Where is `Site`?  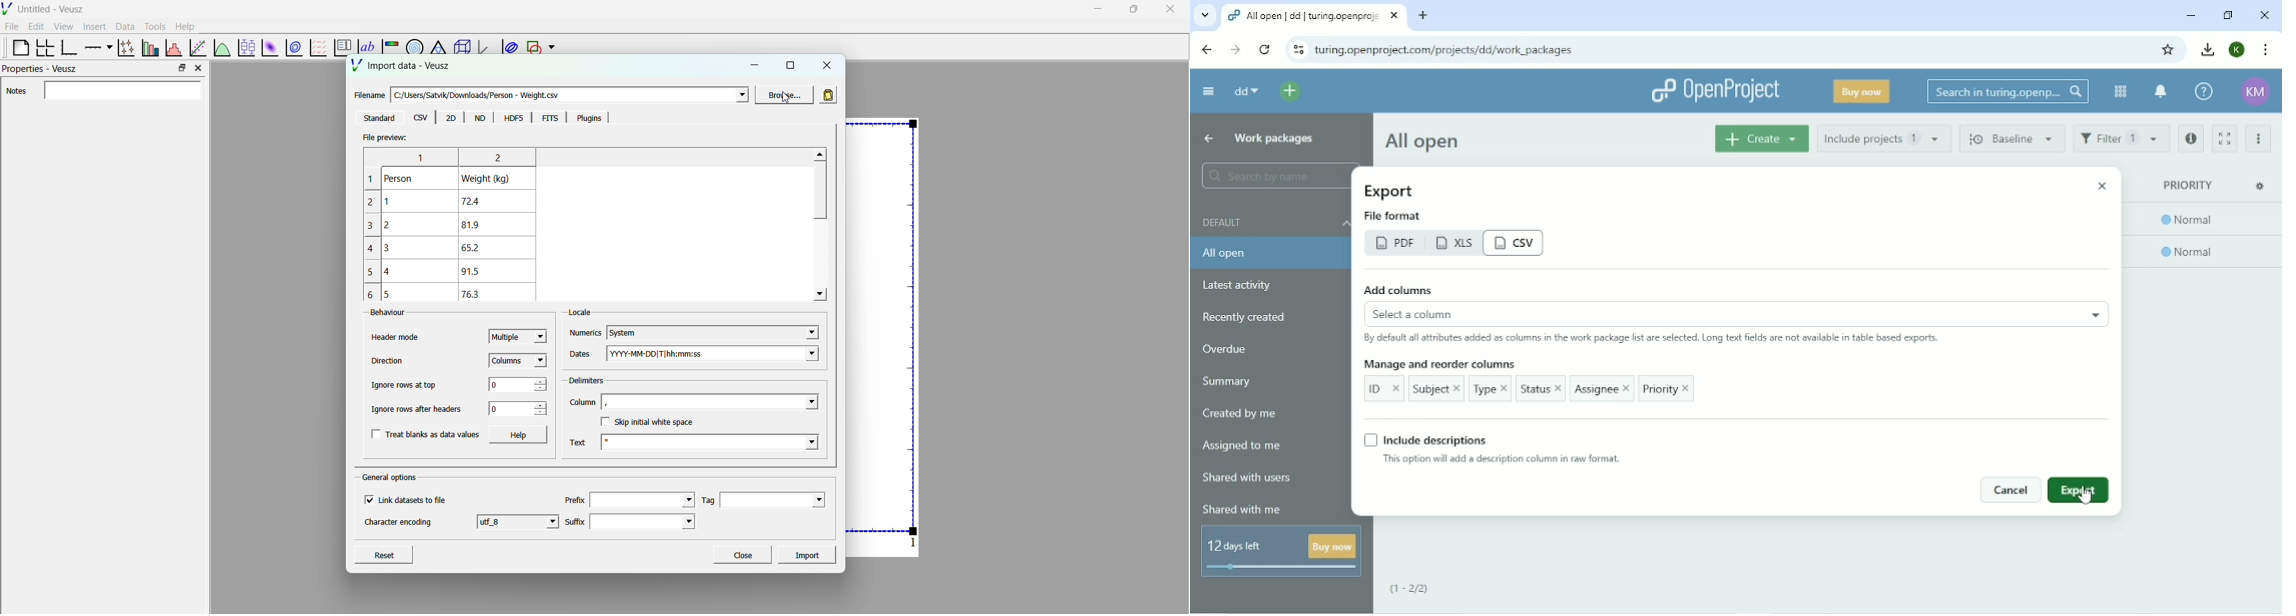
Site is located at coordinates (1445, 49).